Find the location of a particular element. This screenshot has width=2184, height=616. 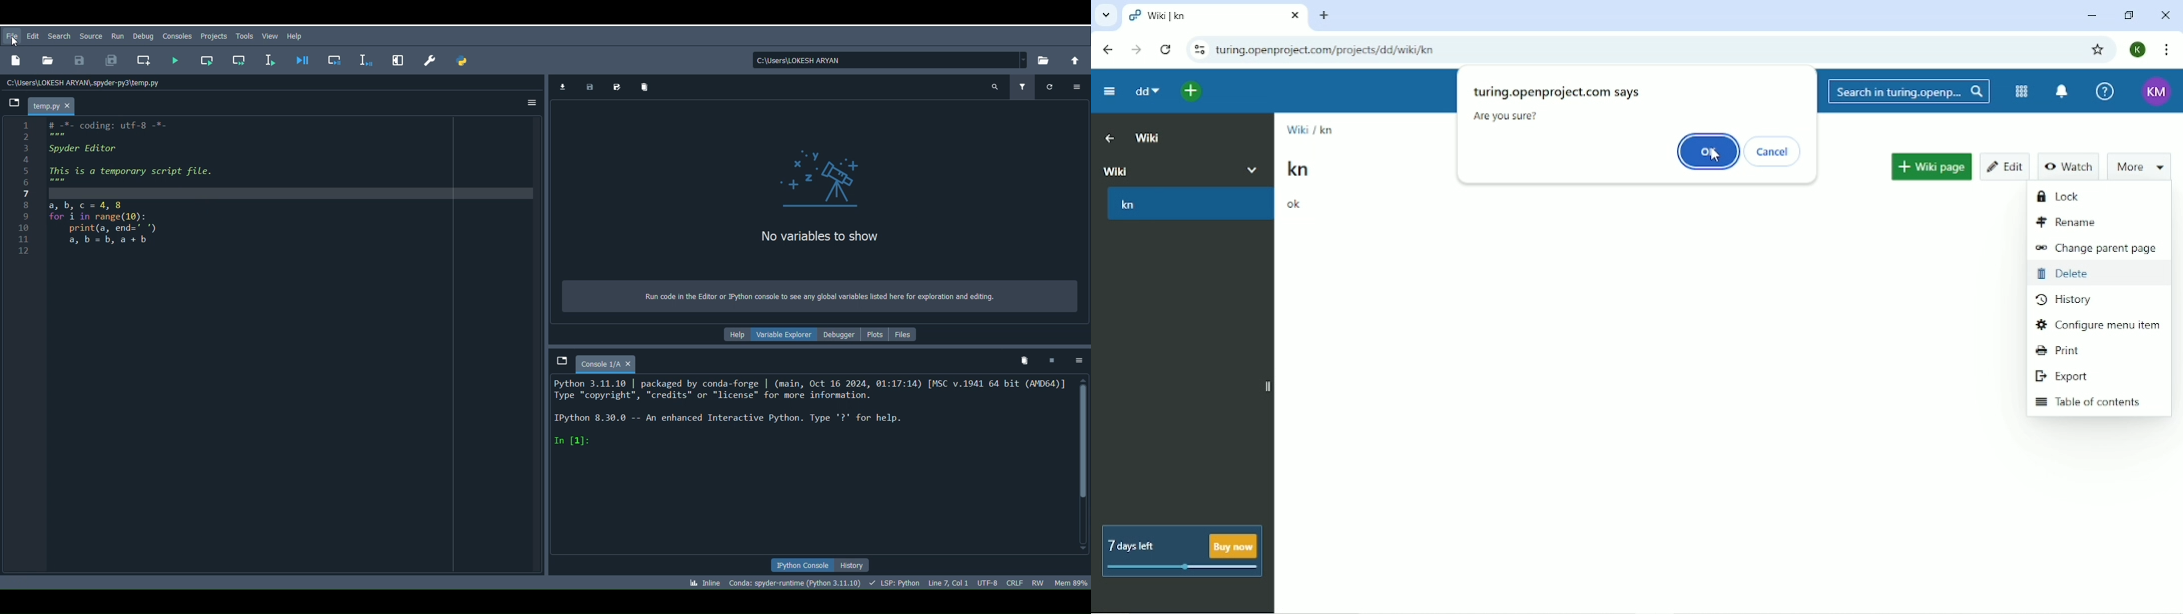

Run selection or current line (F9) is located at coordinates (272, 59).